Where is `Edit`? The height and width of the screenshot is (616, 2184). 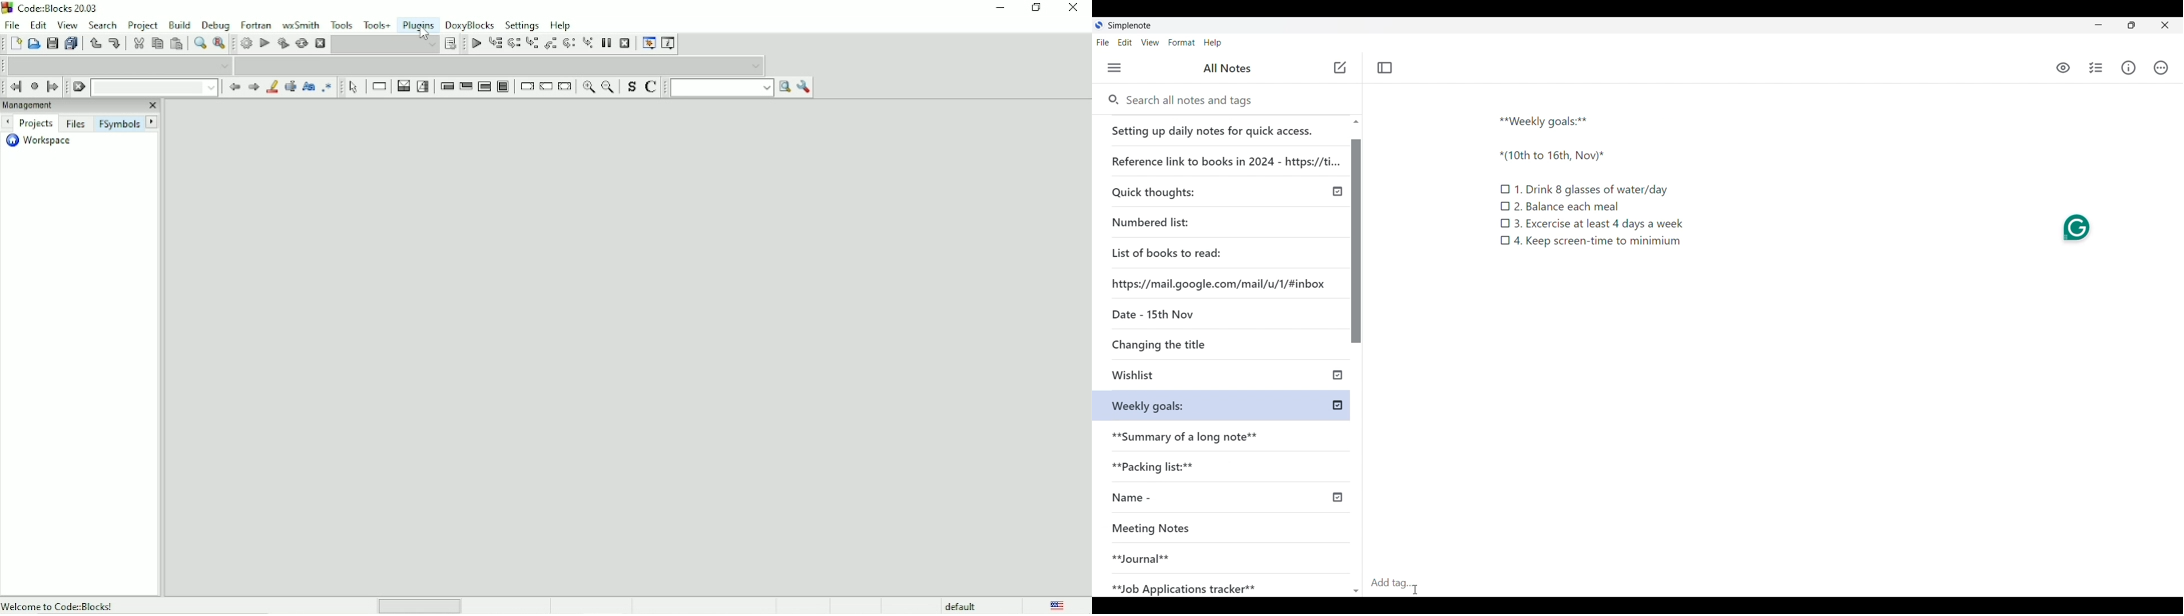 Edit is located at coordinates (39, 24).